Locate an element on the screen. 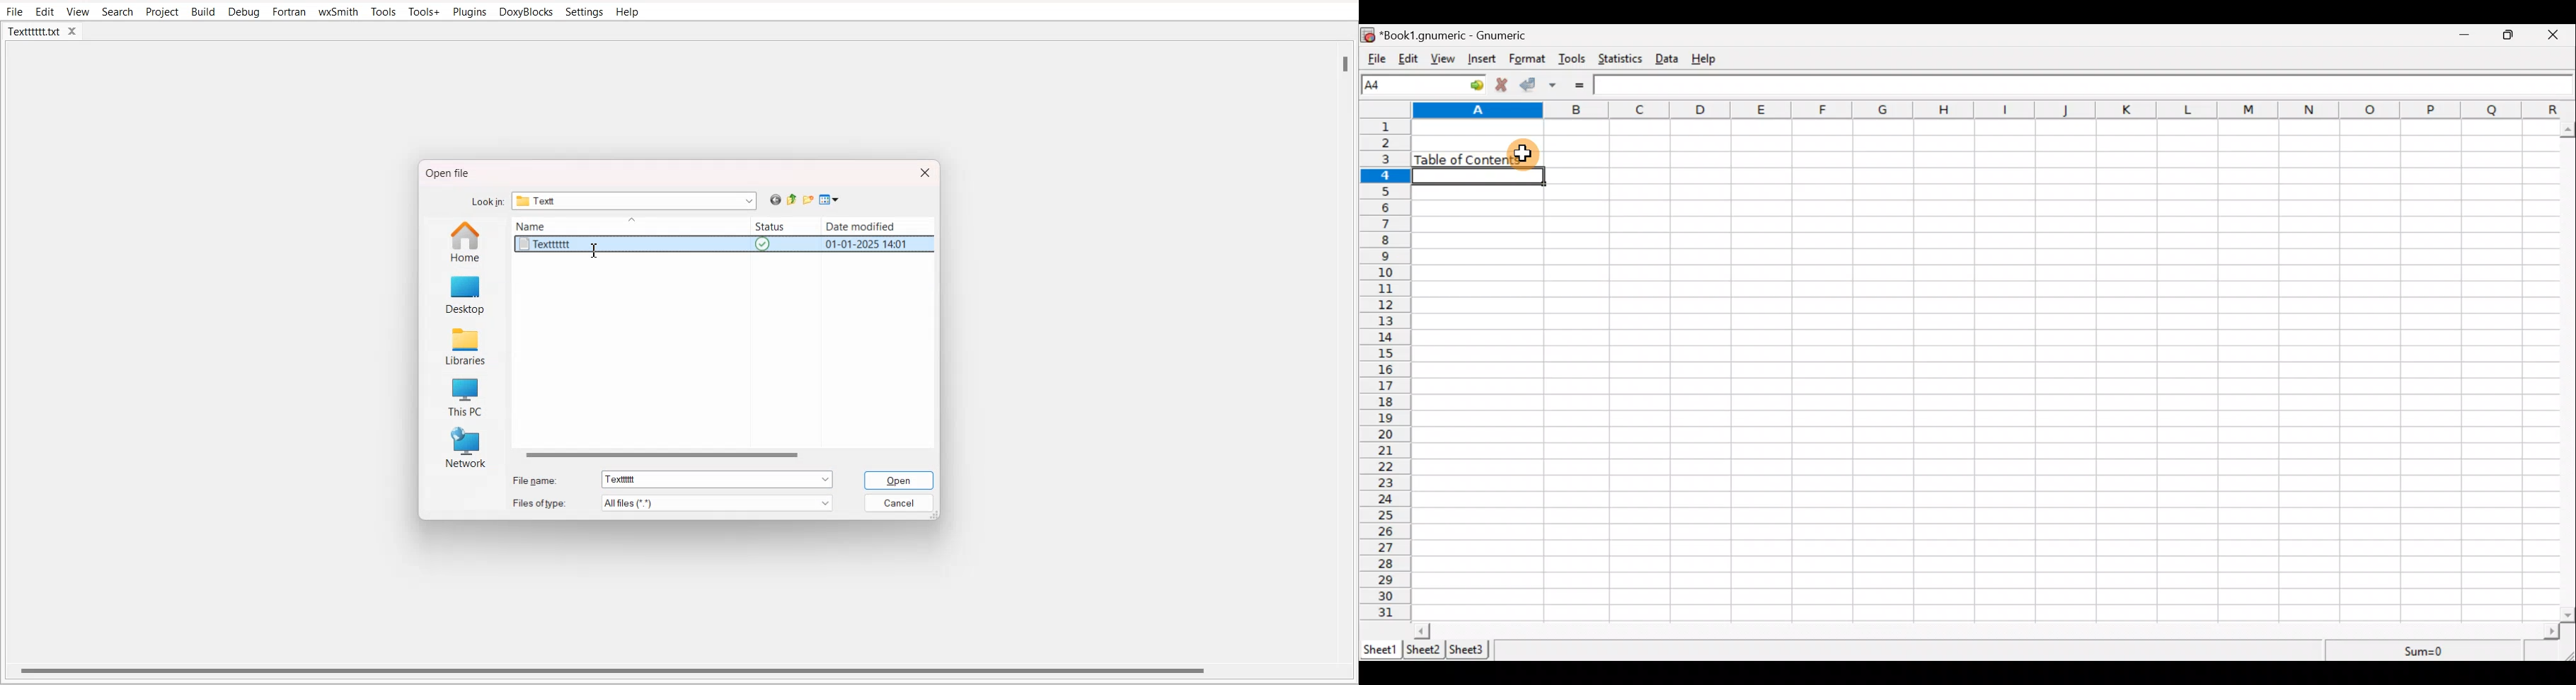 The image size is (2576, 700). Alphabets row is located at coordinates (1977, 109).